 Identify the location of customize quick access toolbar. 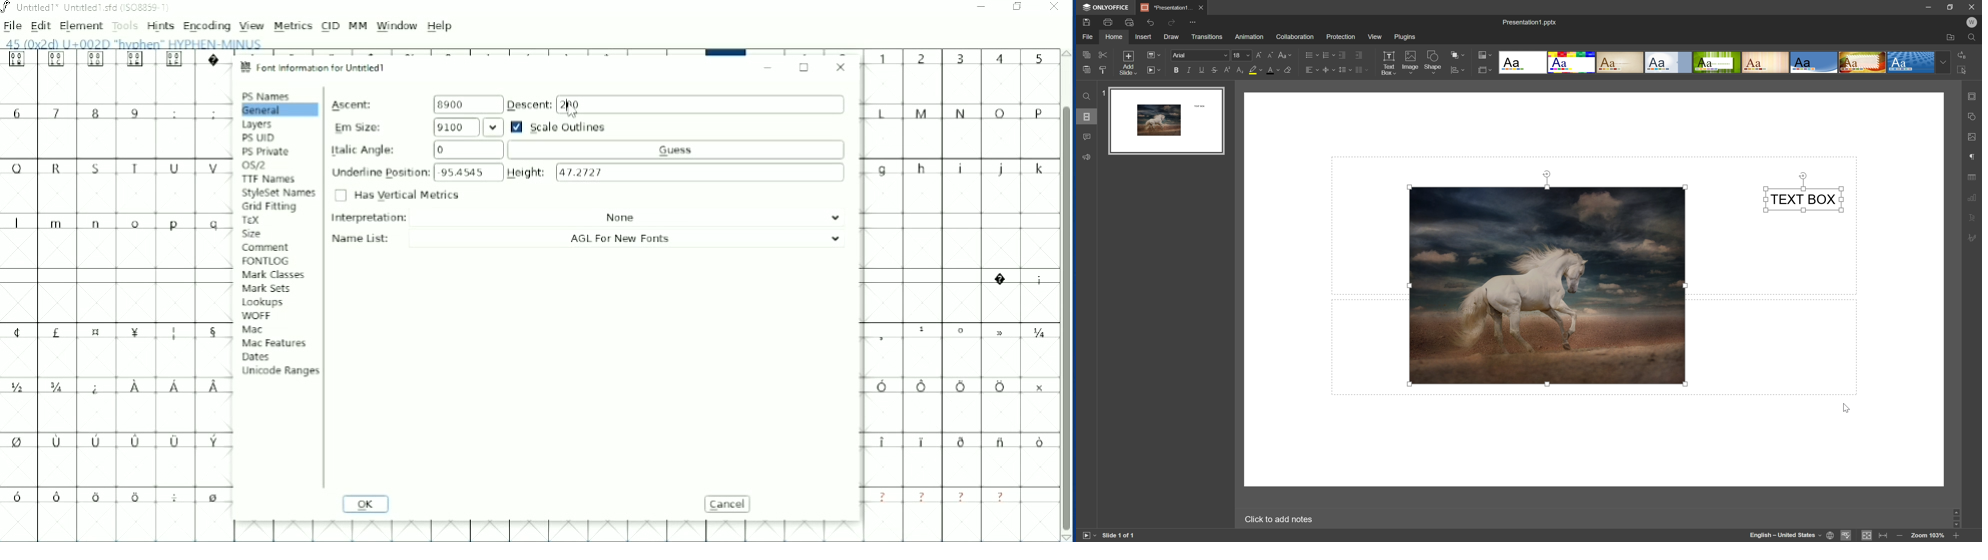
(1198, 21).